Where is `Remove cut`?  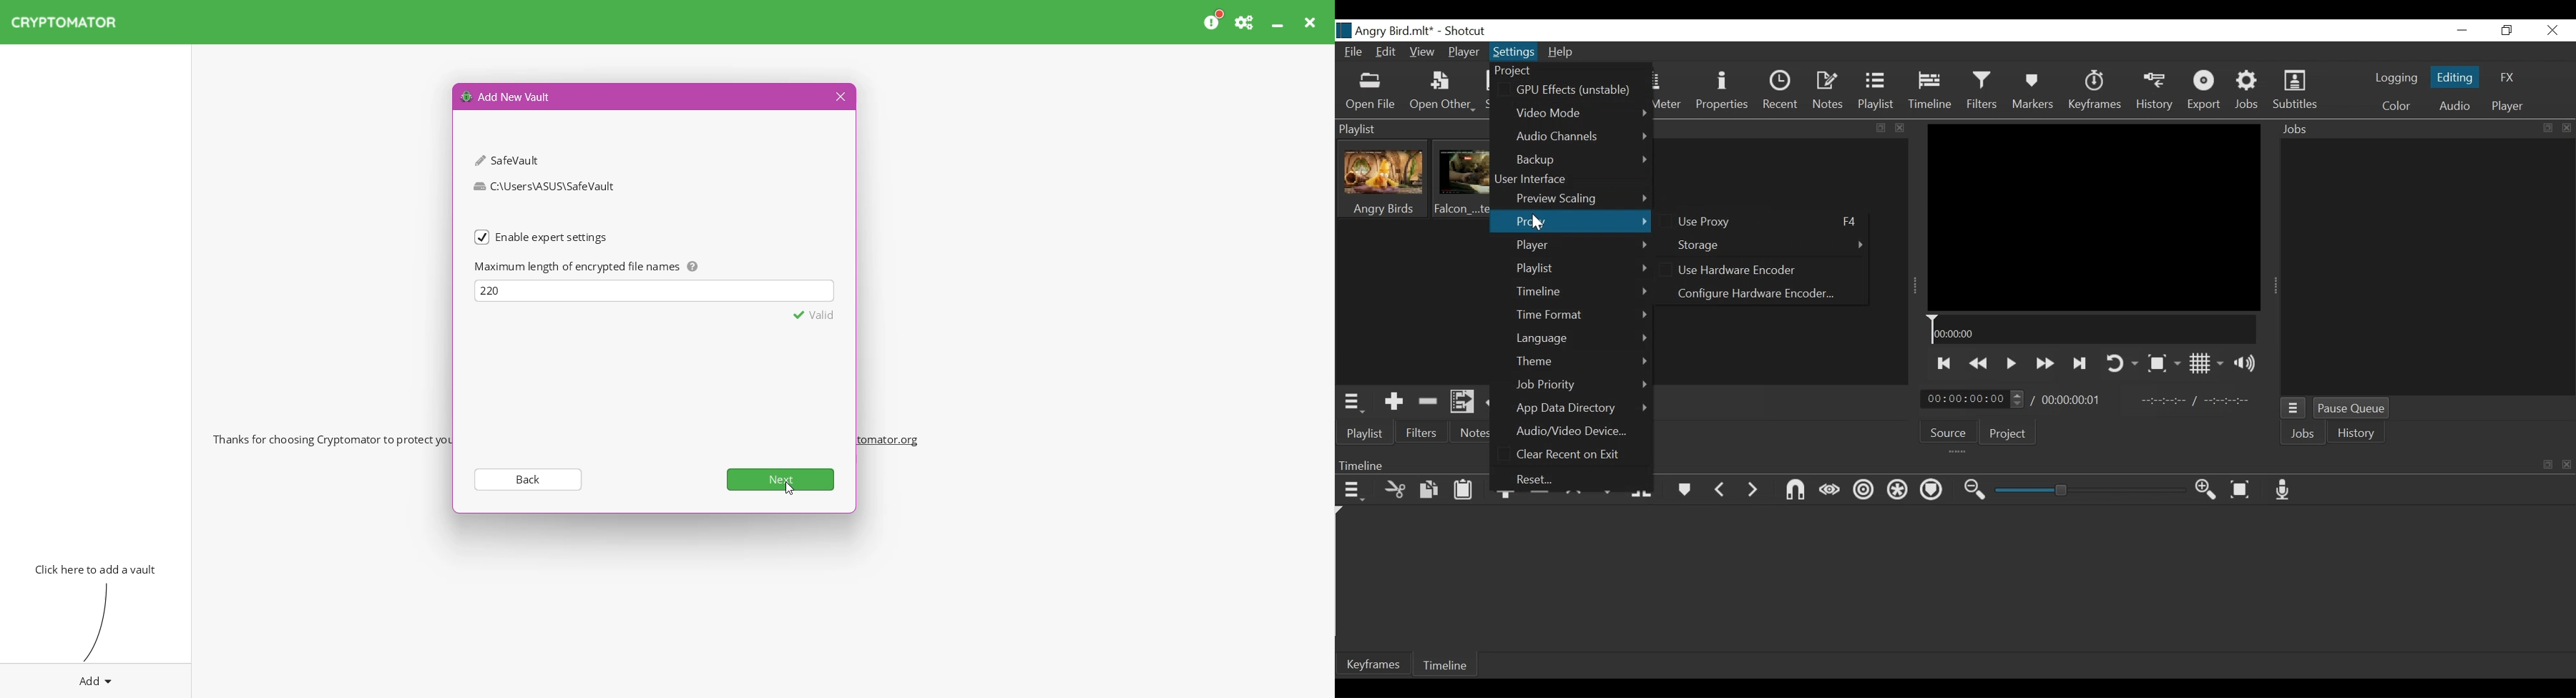 Remove cut is located at coordinates (1425, 400).